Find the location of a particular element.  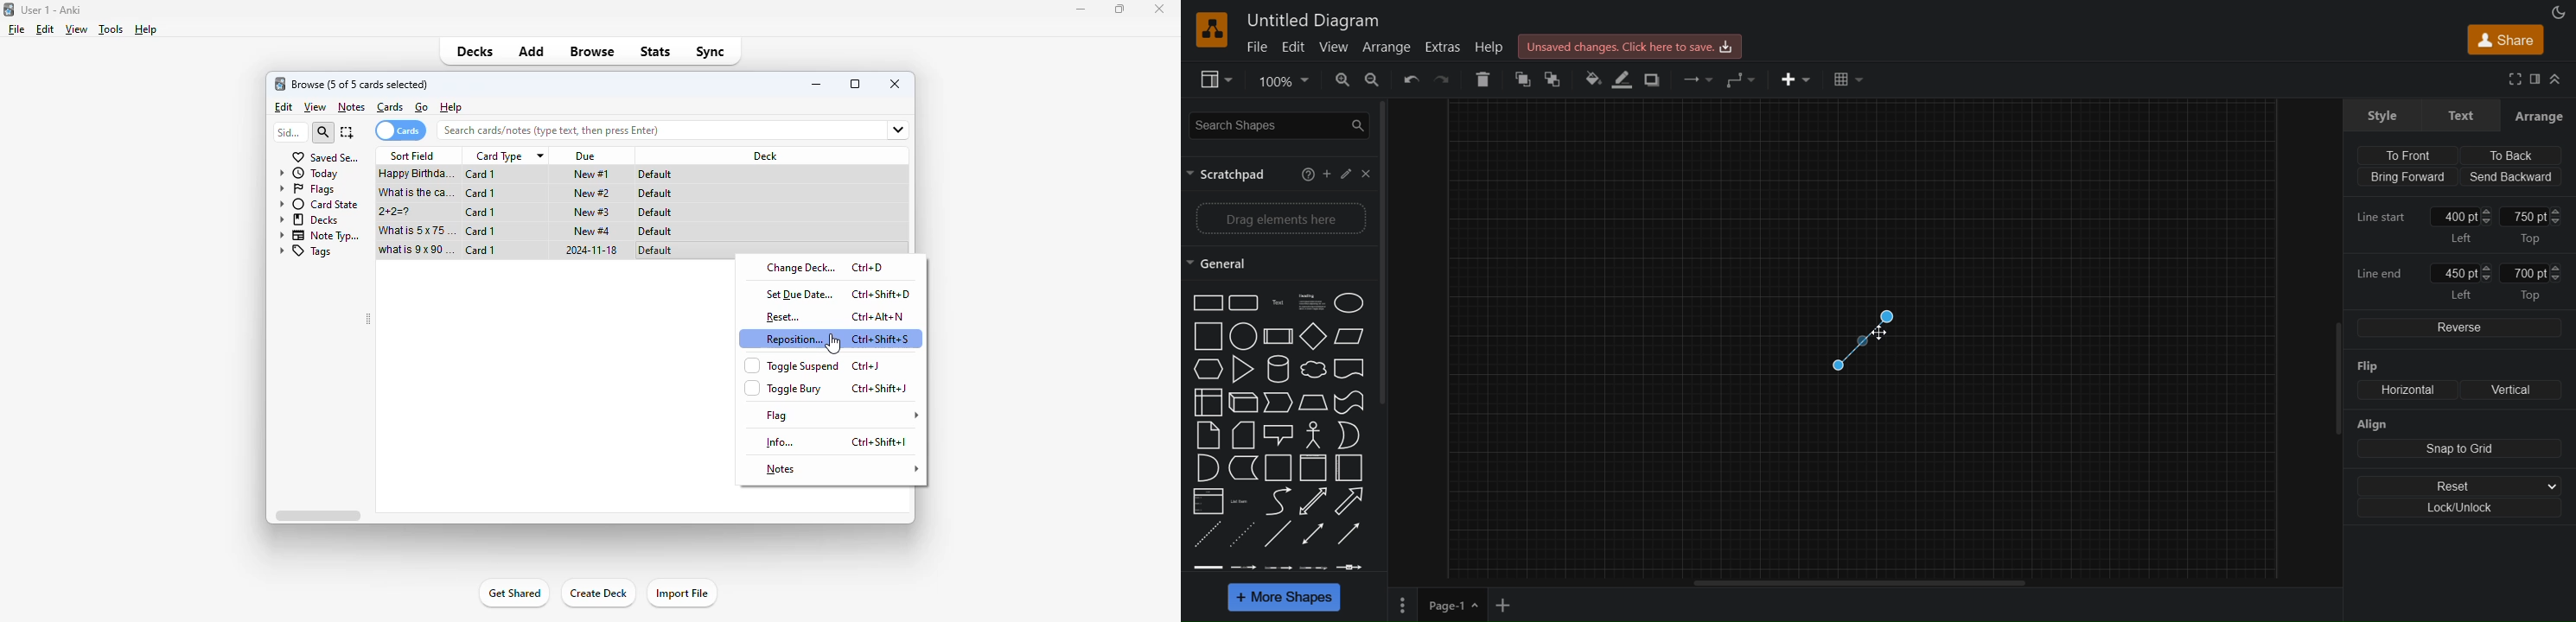

Step is located at coordinates (1278, 403).